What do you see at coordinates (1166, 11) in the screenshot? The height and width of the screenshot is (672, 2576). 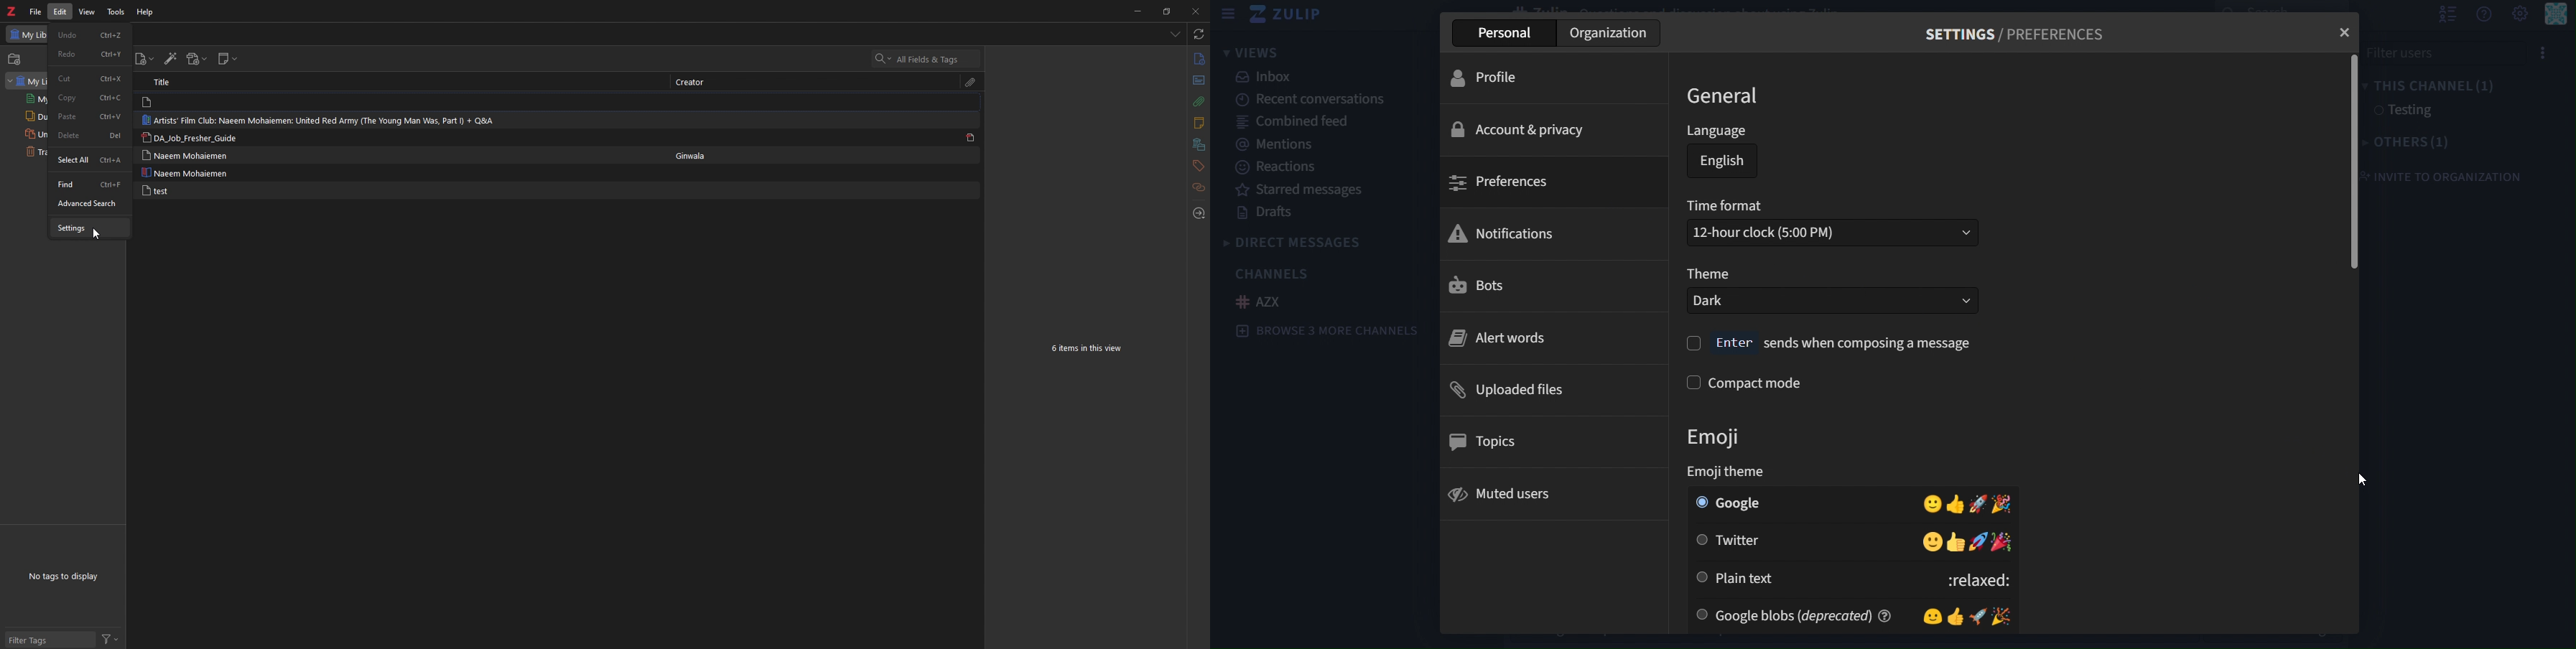 I see `resize` at bounding box center [1166, 11].